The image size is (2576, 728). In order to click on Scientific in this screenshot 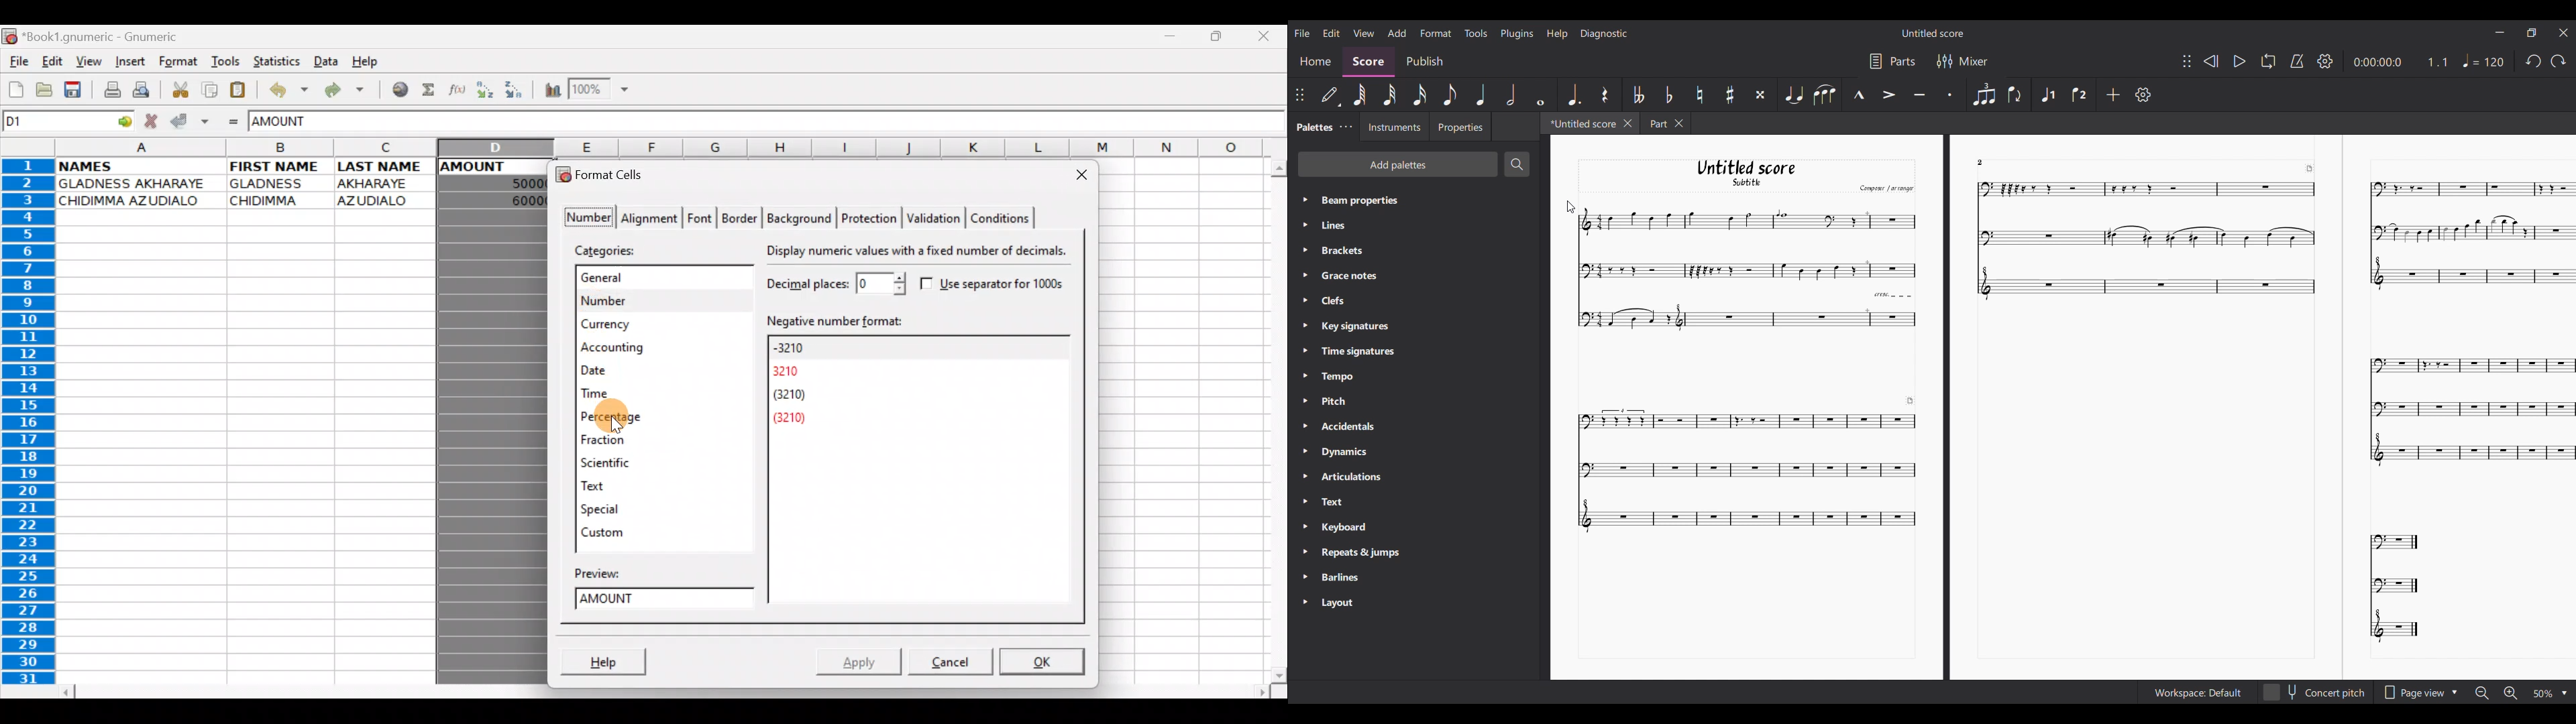, I will do `click(624, 464)`.